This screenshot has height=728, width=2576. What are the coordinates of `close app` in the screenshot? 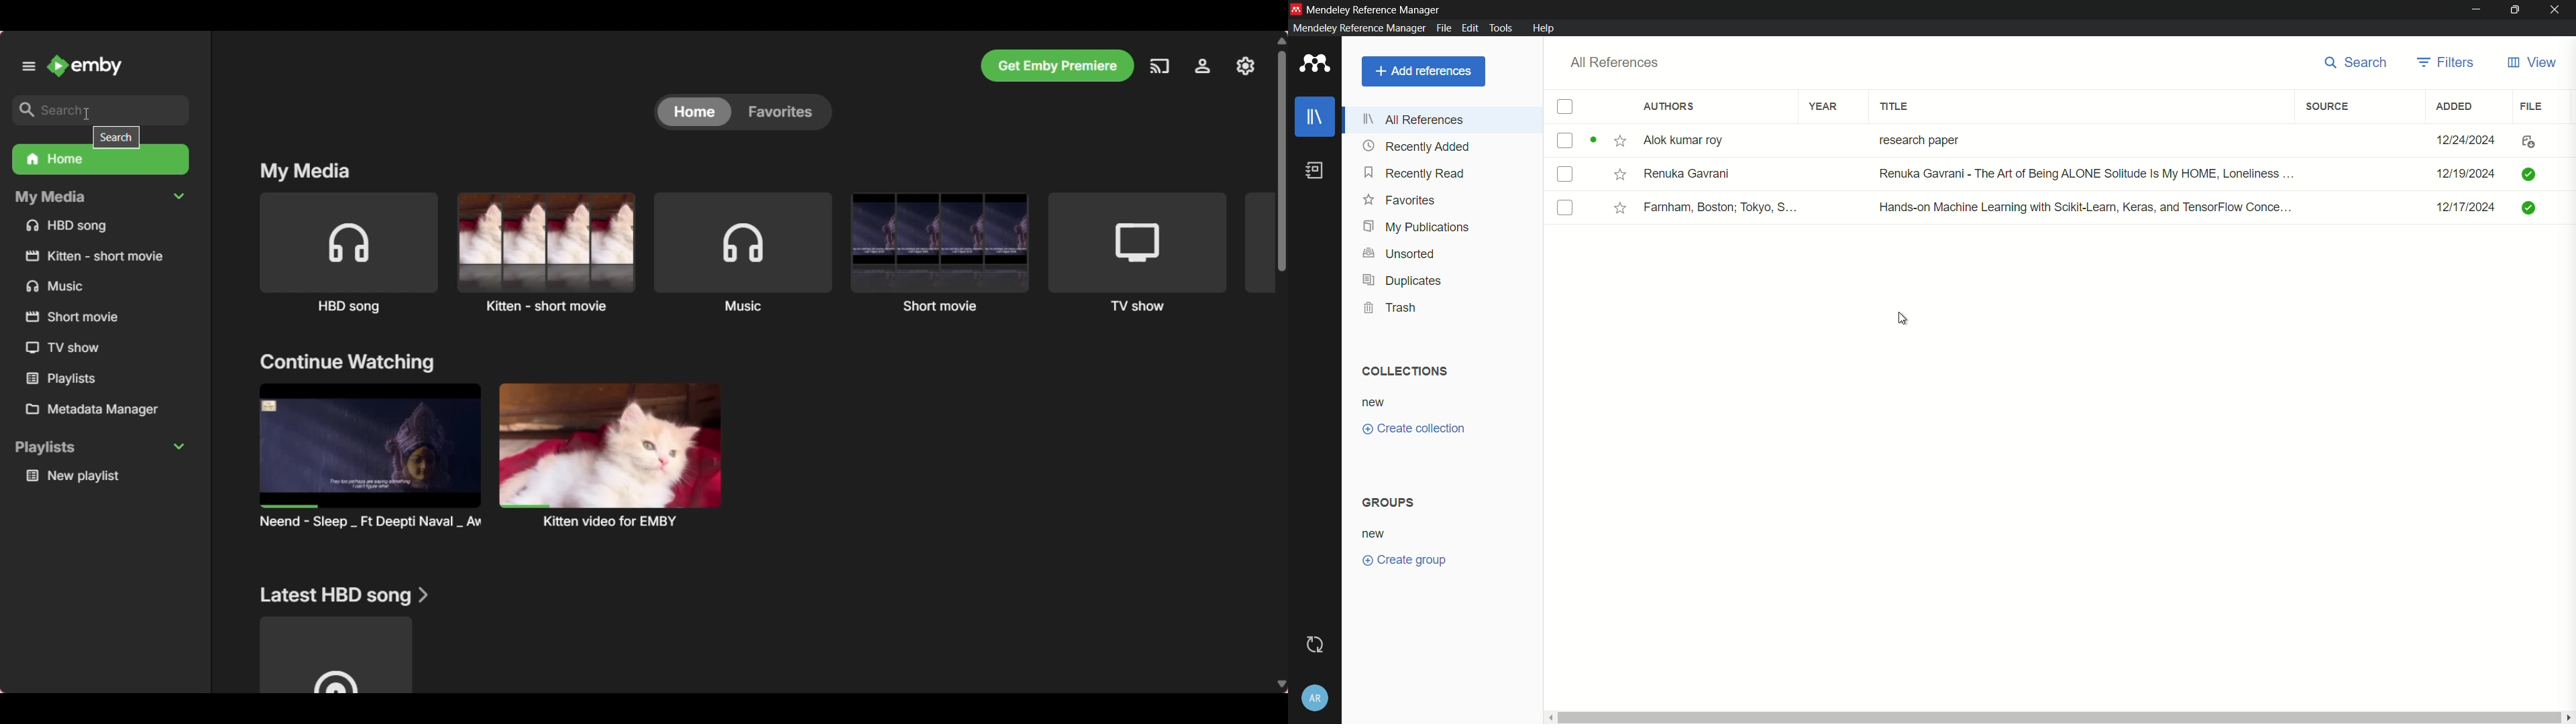 It's located at (2559, 10).